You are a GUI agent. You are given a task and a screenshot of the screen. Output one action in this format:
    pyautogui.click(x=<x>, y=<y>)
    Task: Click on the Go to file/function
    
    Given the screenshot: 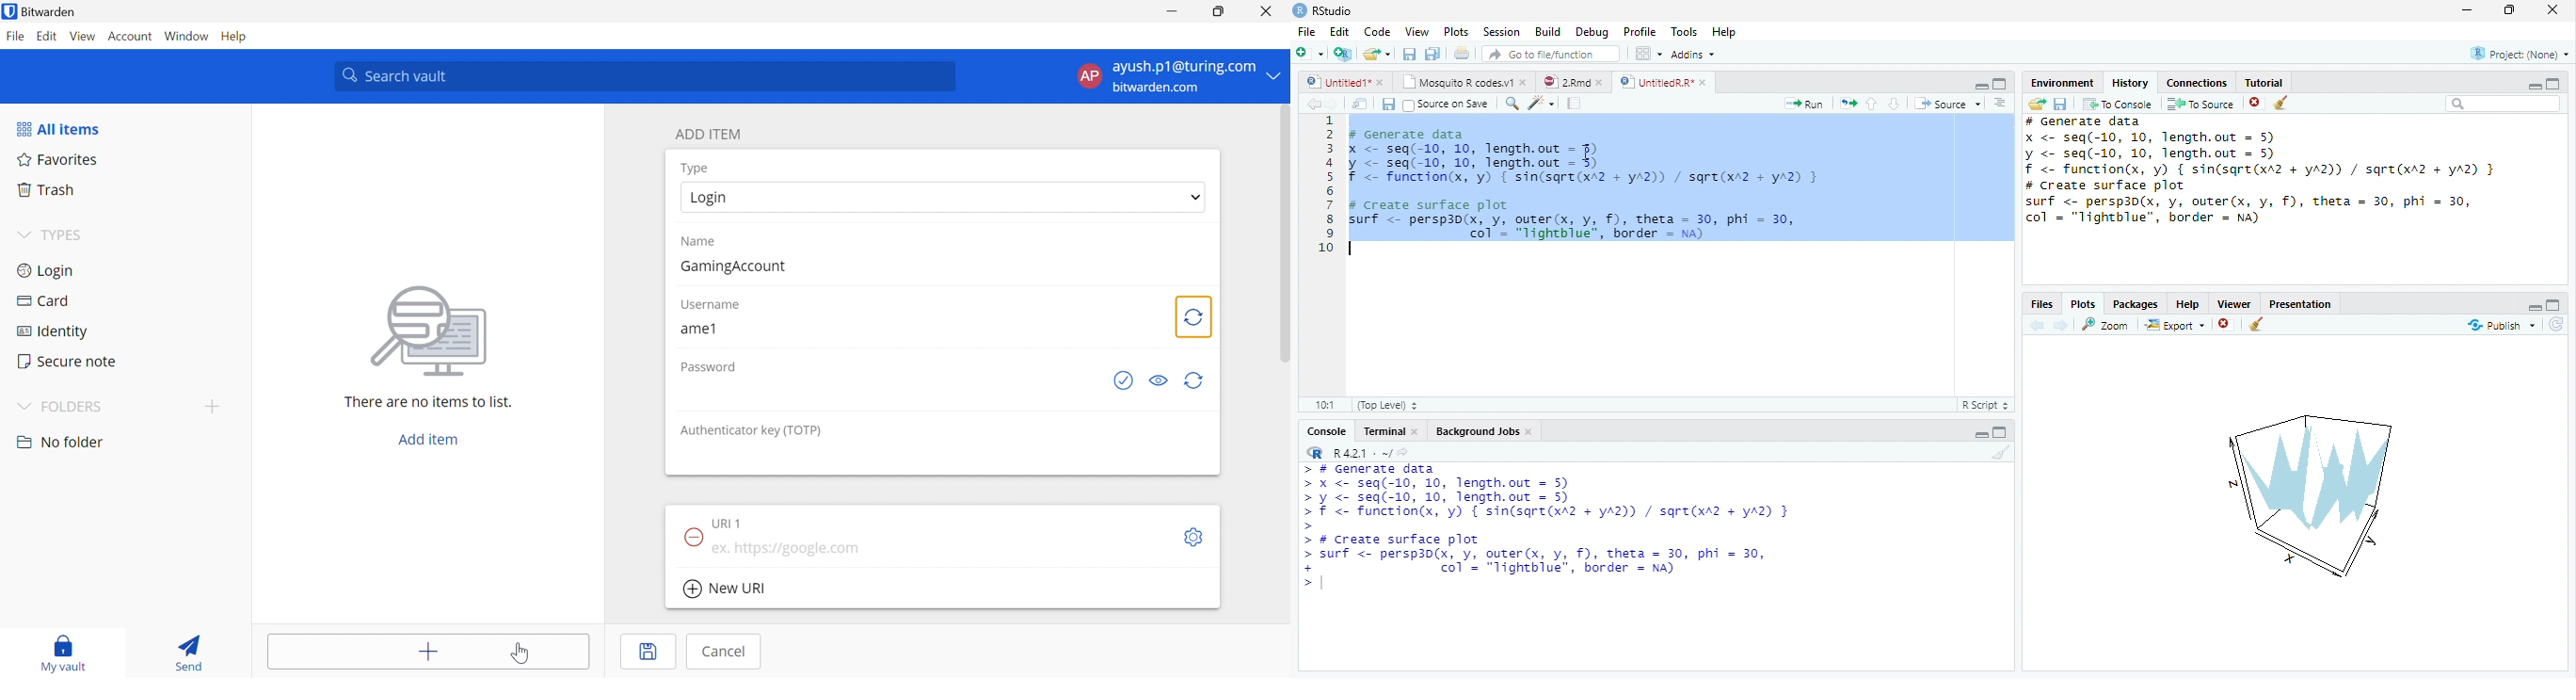 What is the action you would take?
    pyautogui.click(x=1551, y=53)
    